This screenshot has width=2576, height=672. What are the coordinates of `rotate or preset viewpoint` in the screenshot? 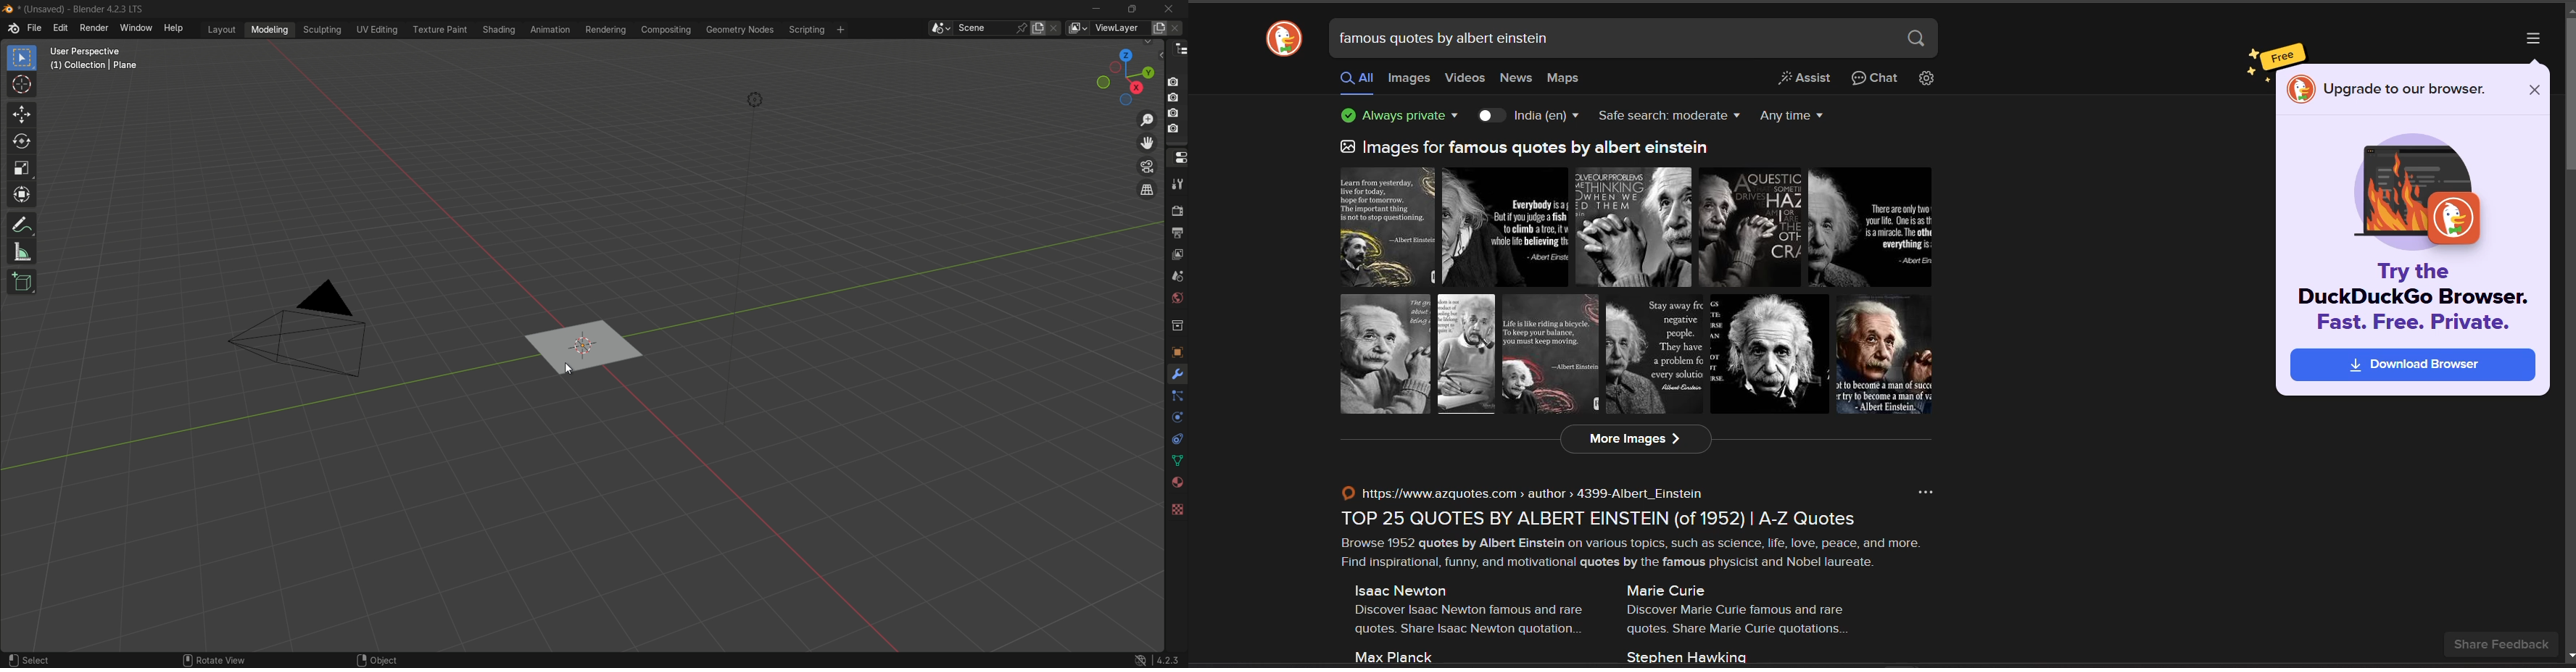 It's located at (1126, 75).